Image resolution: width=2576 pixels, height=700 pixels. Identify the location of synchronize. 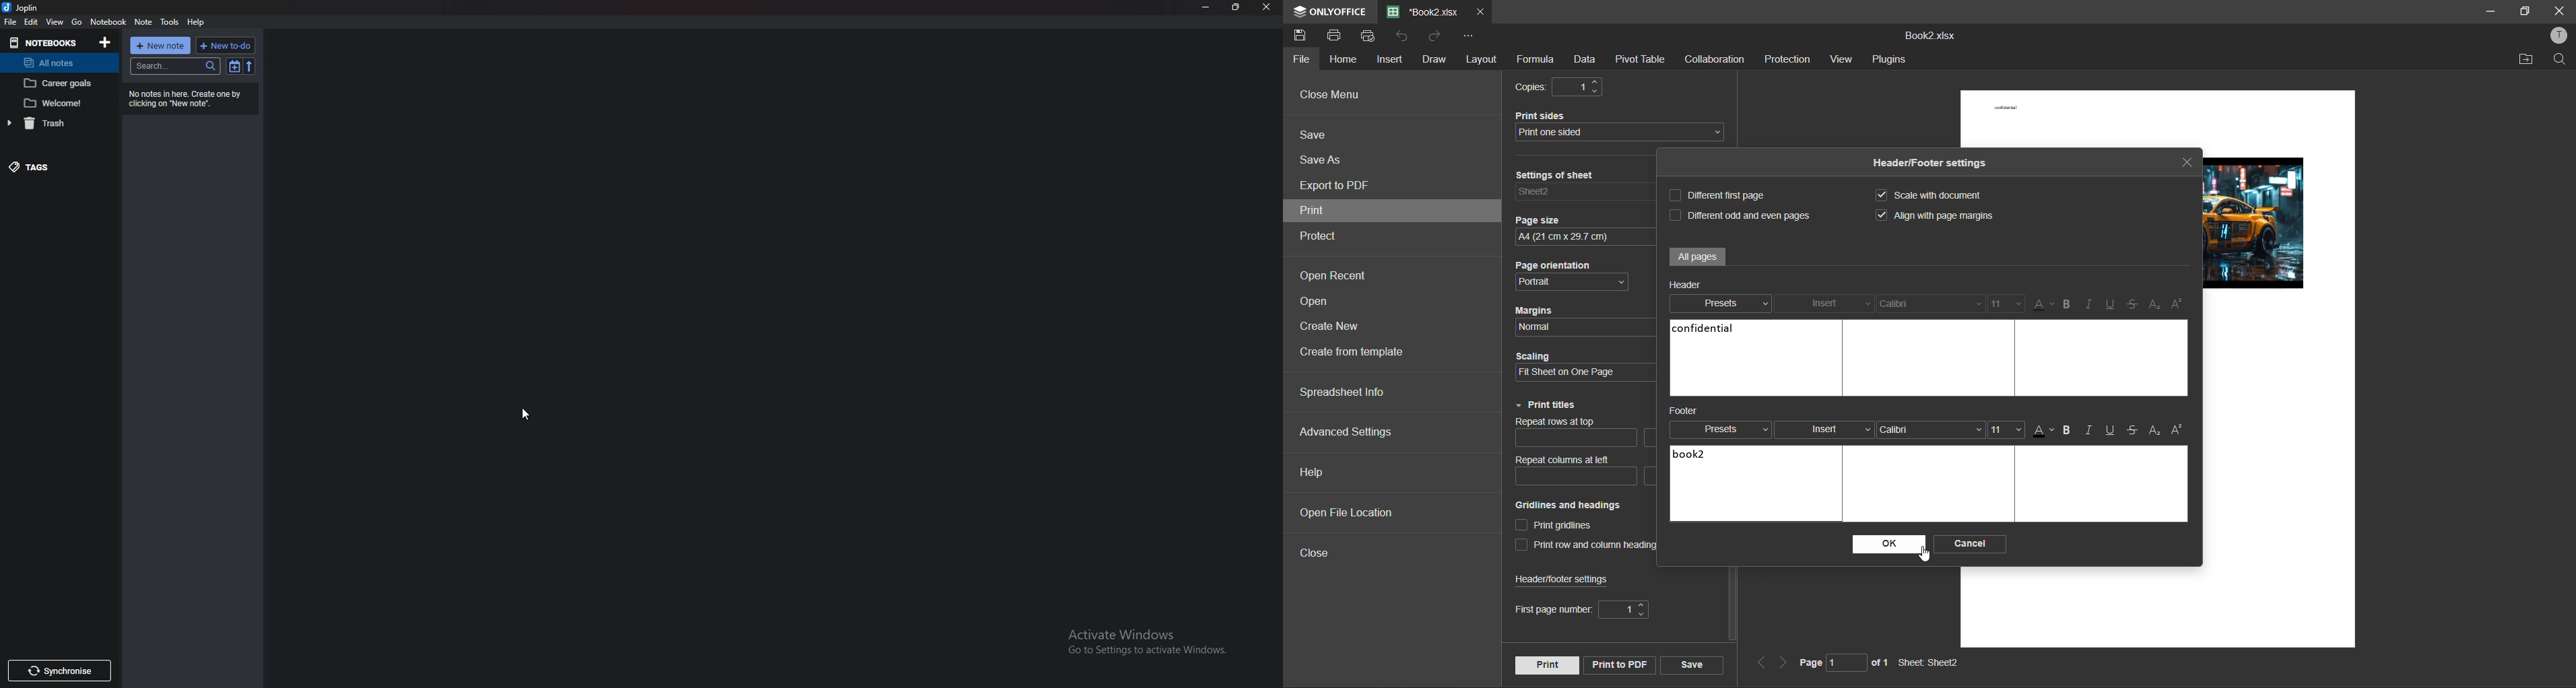
(60, 670).